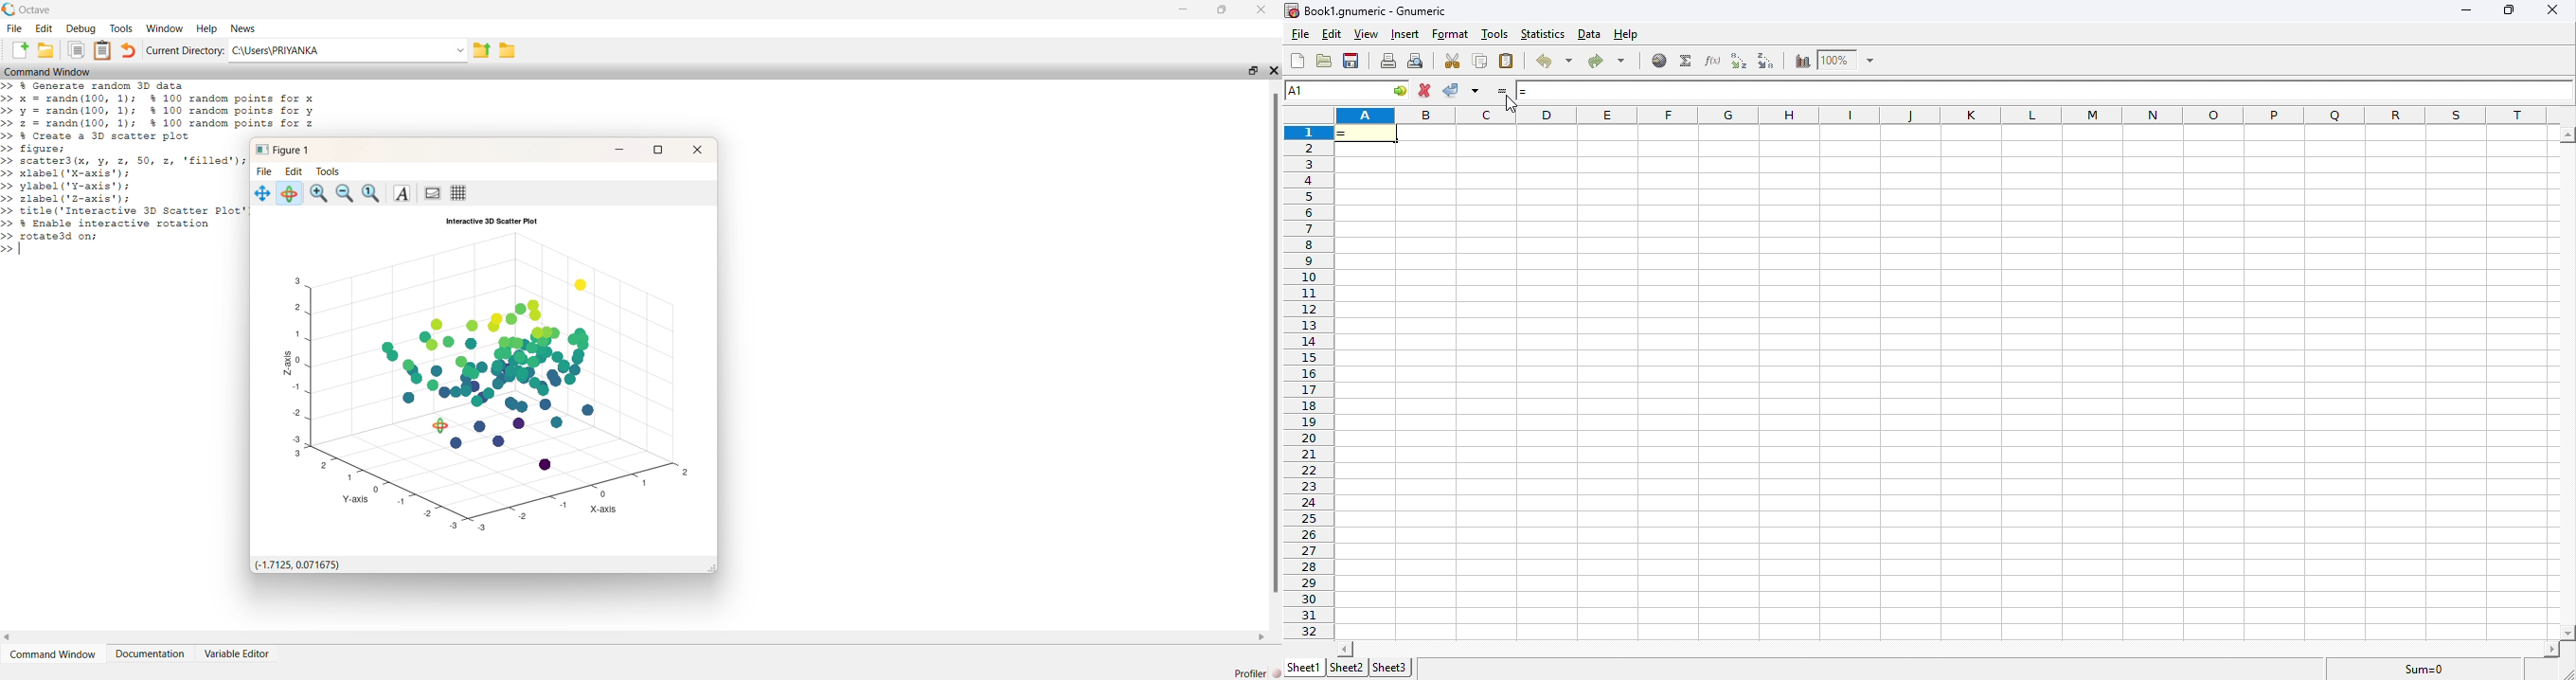  Describe the element at coordinates (295, 565) in the screenshot. I see `(-1.7125, 0.071675)` at that location.